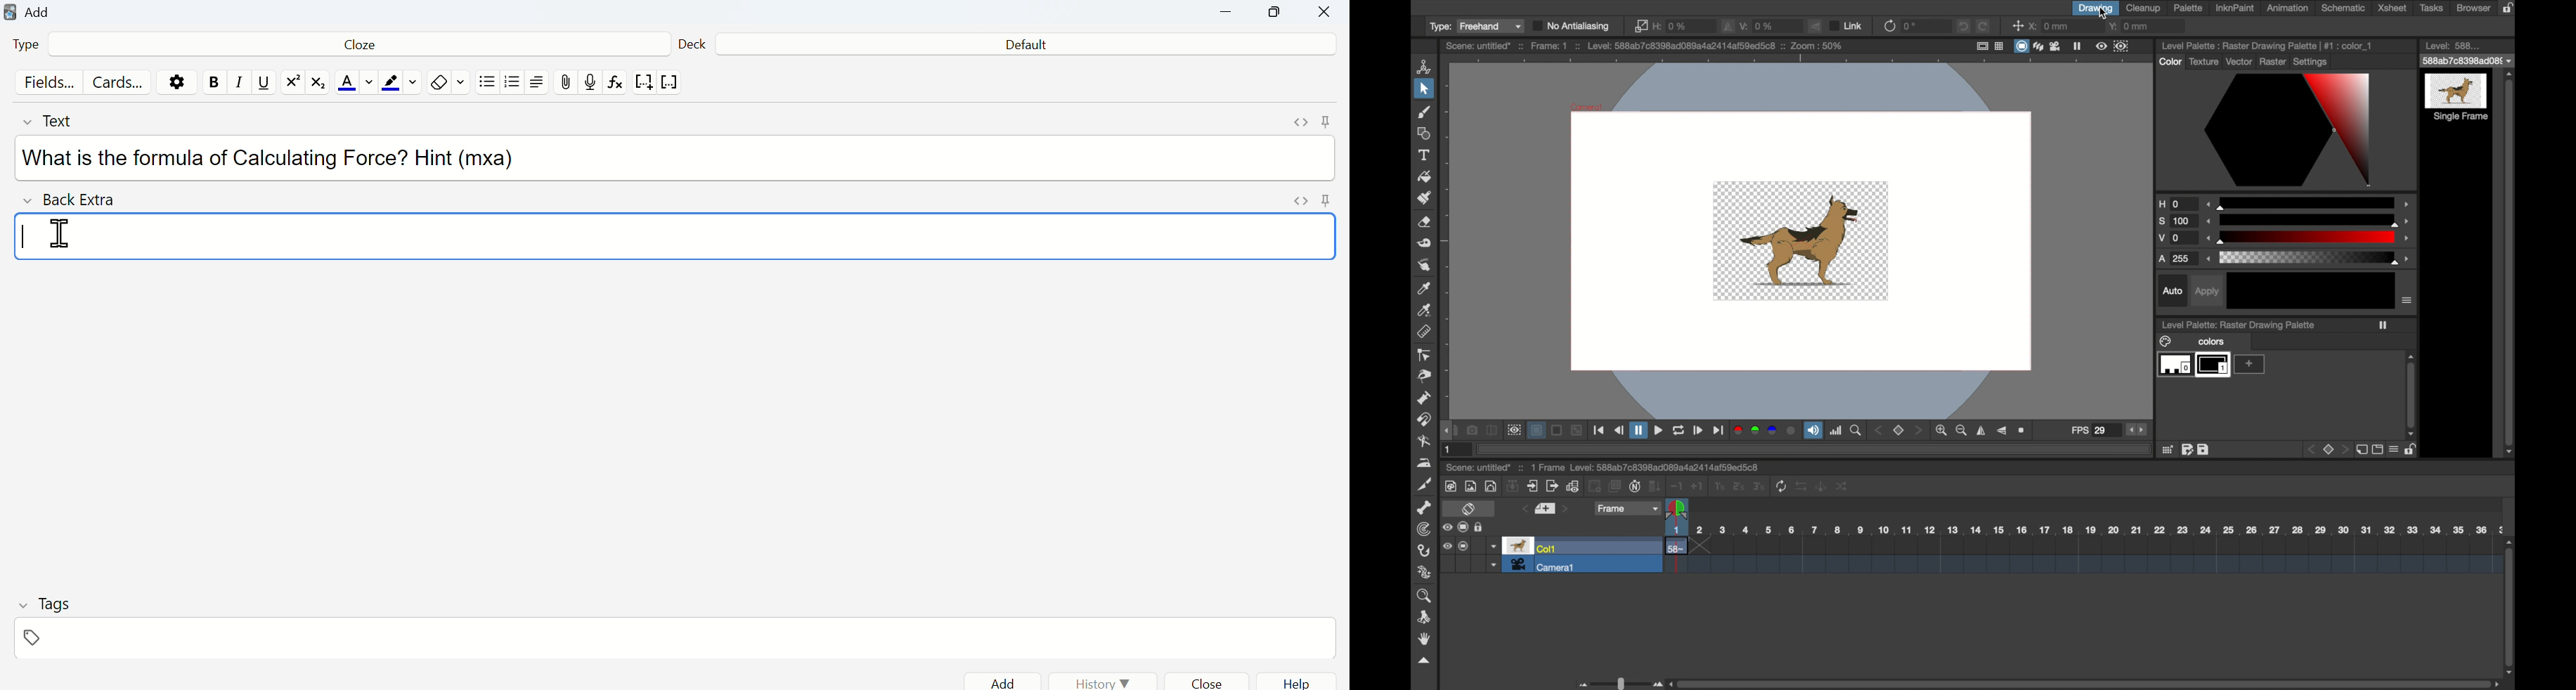 This screenshot has width=2576, height=700. I want to click on Align, so click(541, 84).